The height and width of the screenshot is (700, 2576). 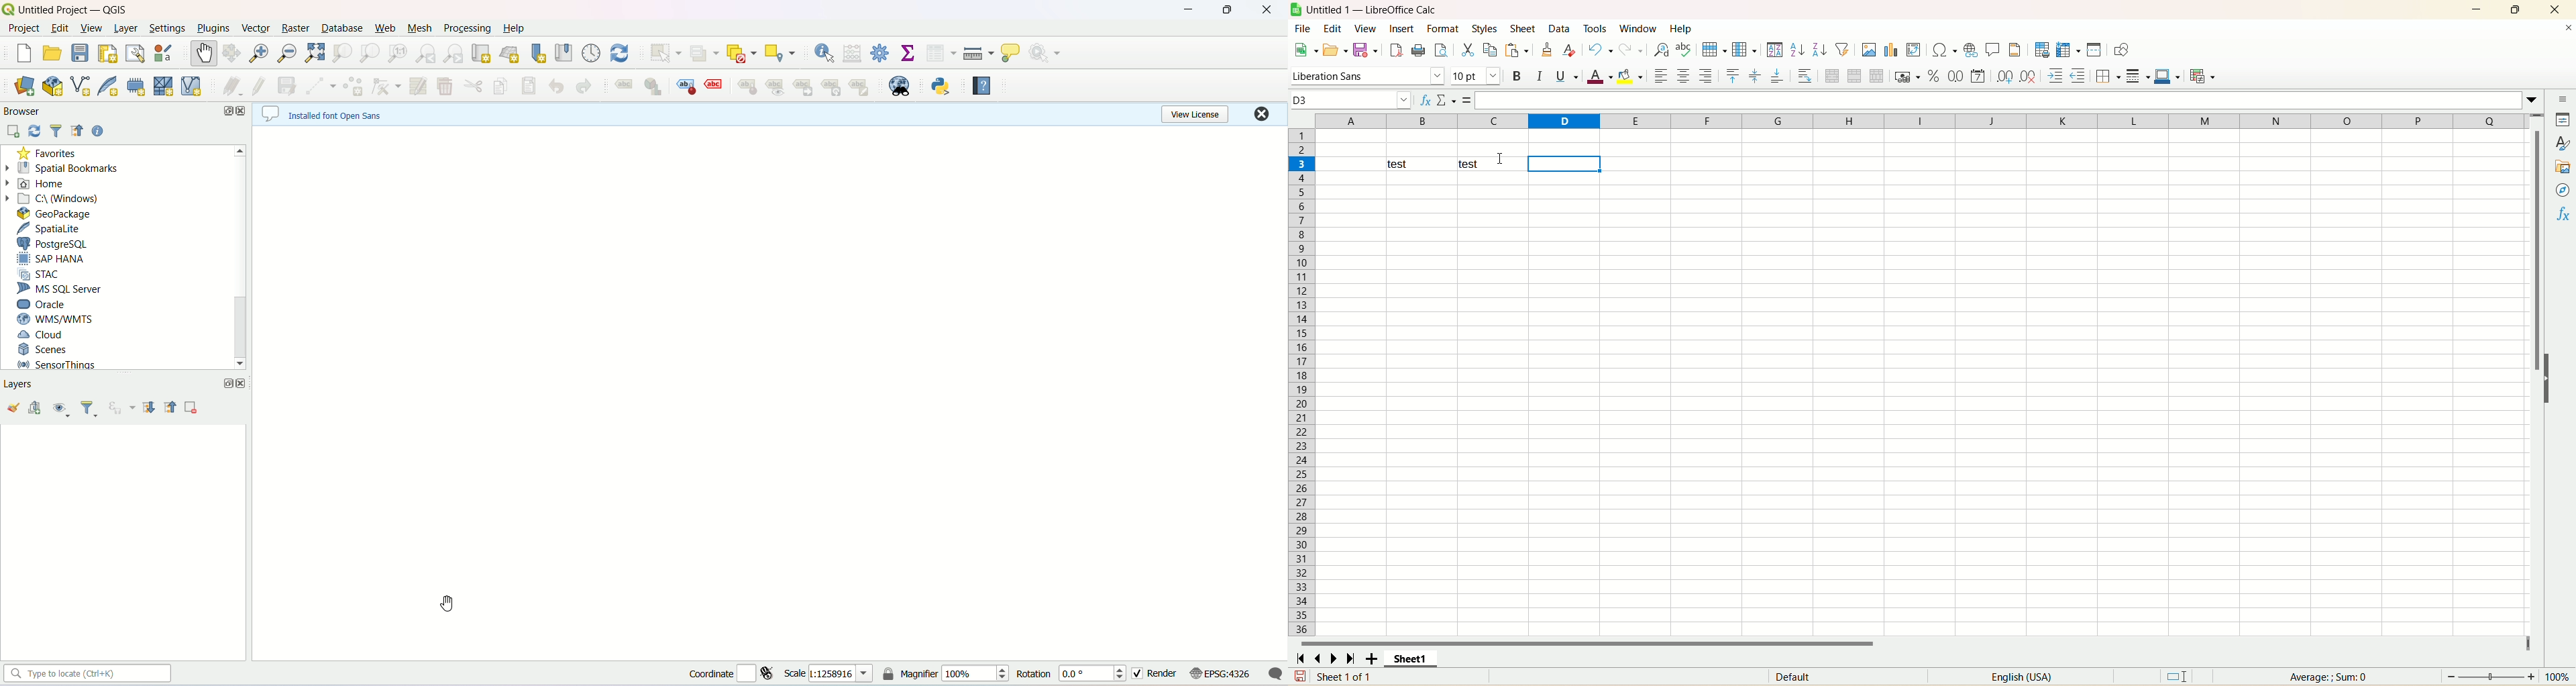 I want to click on sheet 1 of 1, so click(x=1346, y=676).